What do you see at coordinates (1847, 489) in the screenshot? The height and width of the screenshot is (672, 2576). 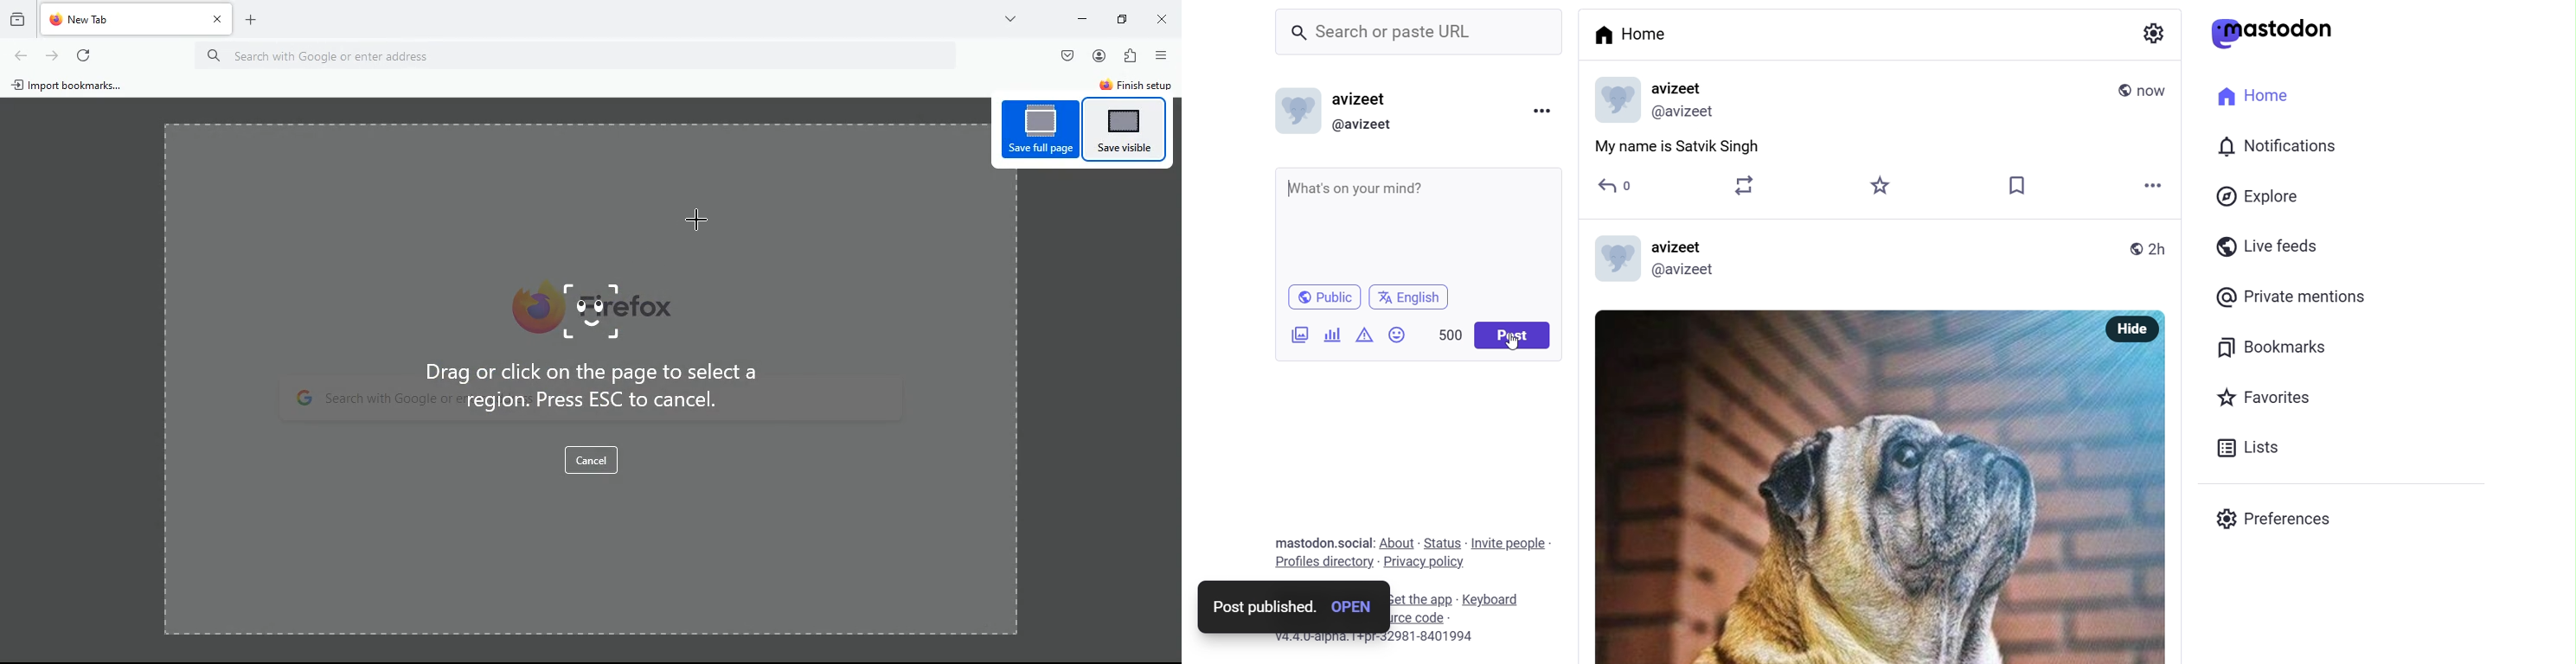 I see `image` at bounding box center [1847, 489].